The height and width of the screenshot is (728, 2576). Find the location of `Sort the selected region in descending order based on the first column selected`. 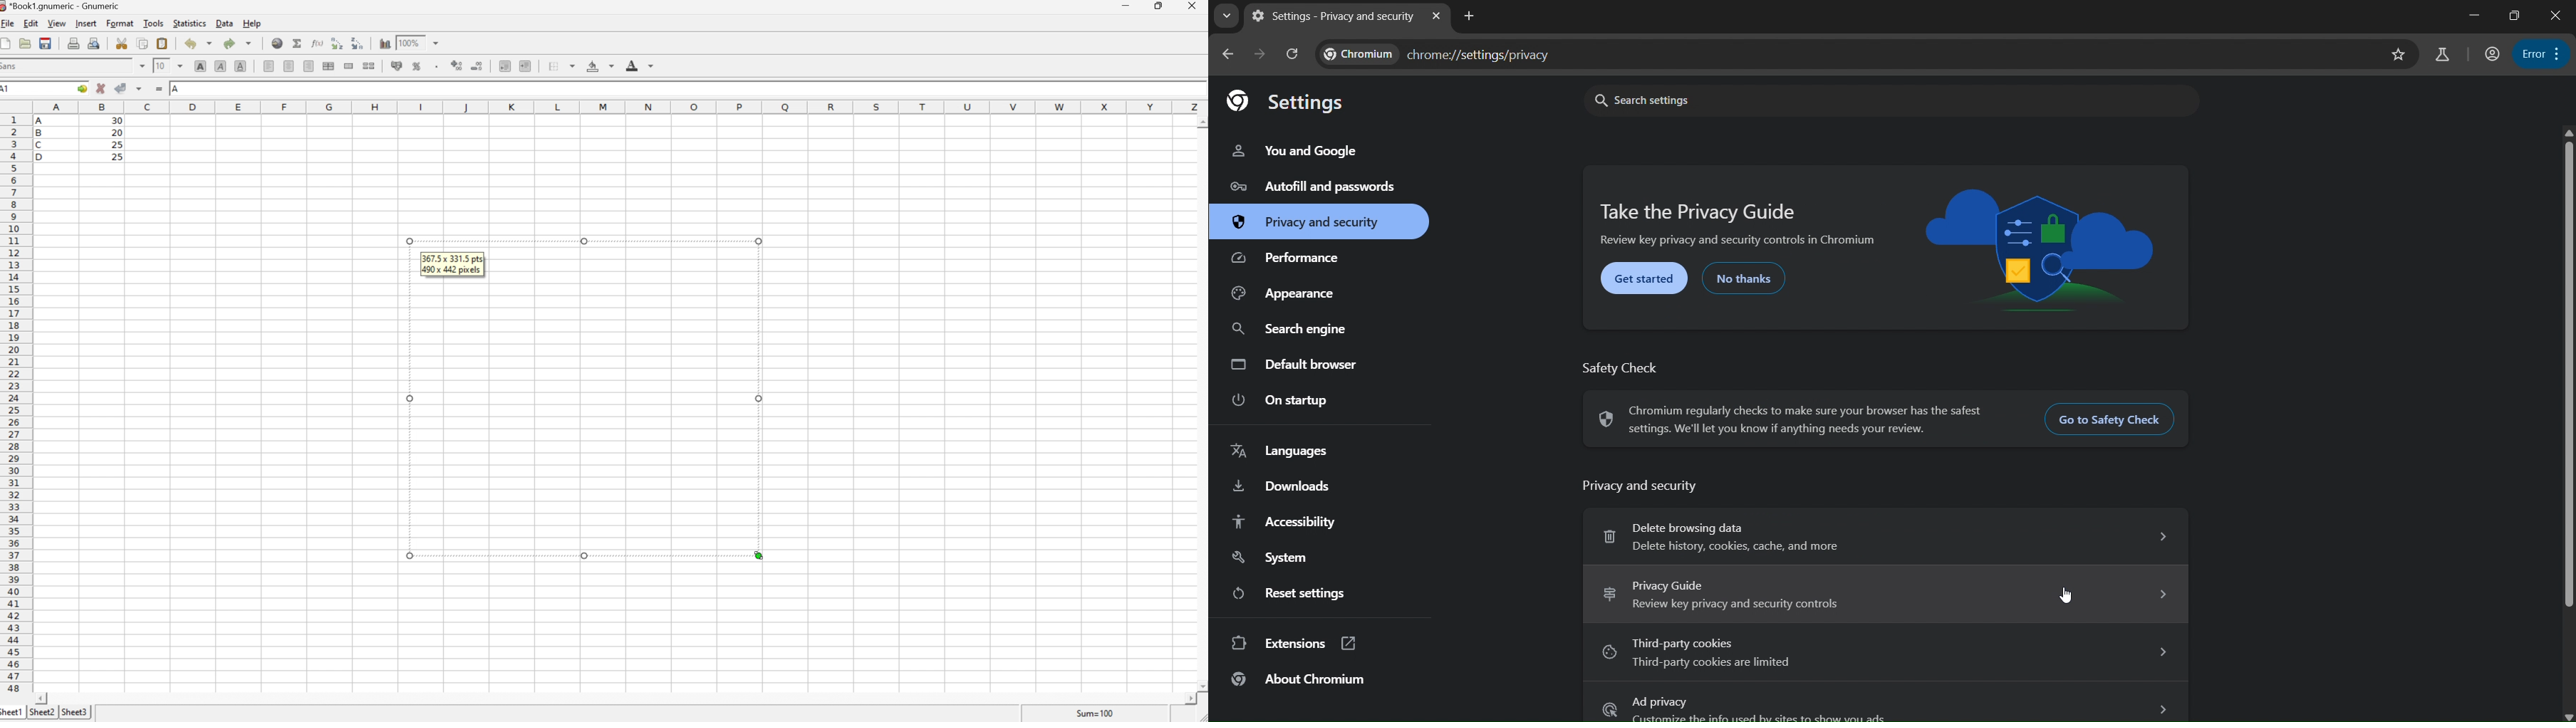

Sort the selected region in descending order based on the first column selected is located at coordinates (356, 42).